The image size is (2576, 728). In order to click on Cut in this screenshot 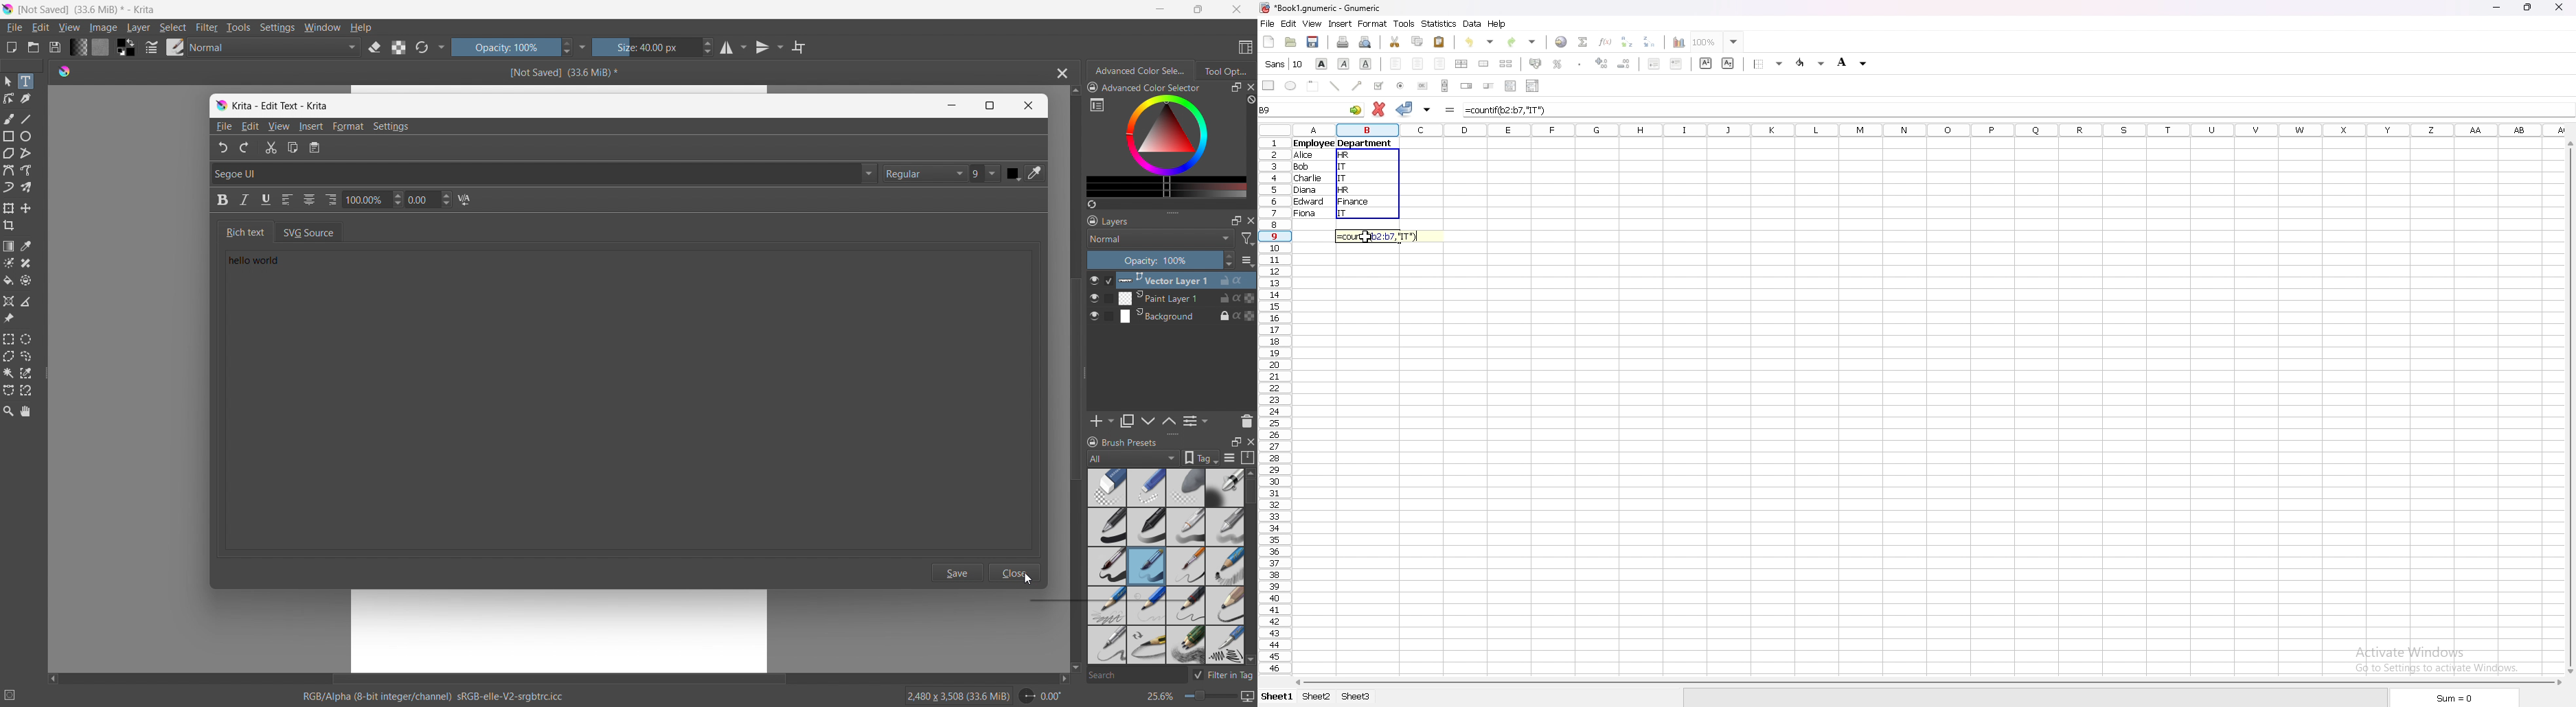, I will do `click(270, 149)`.